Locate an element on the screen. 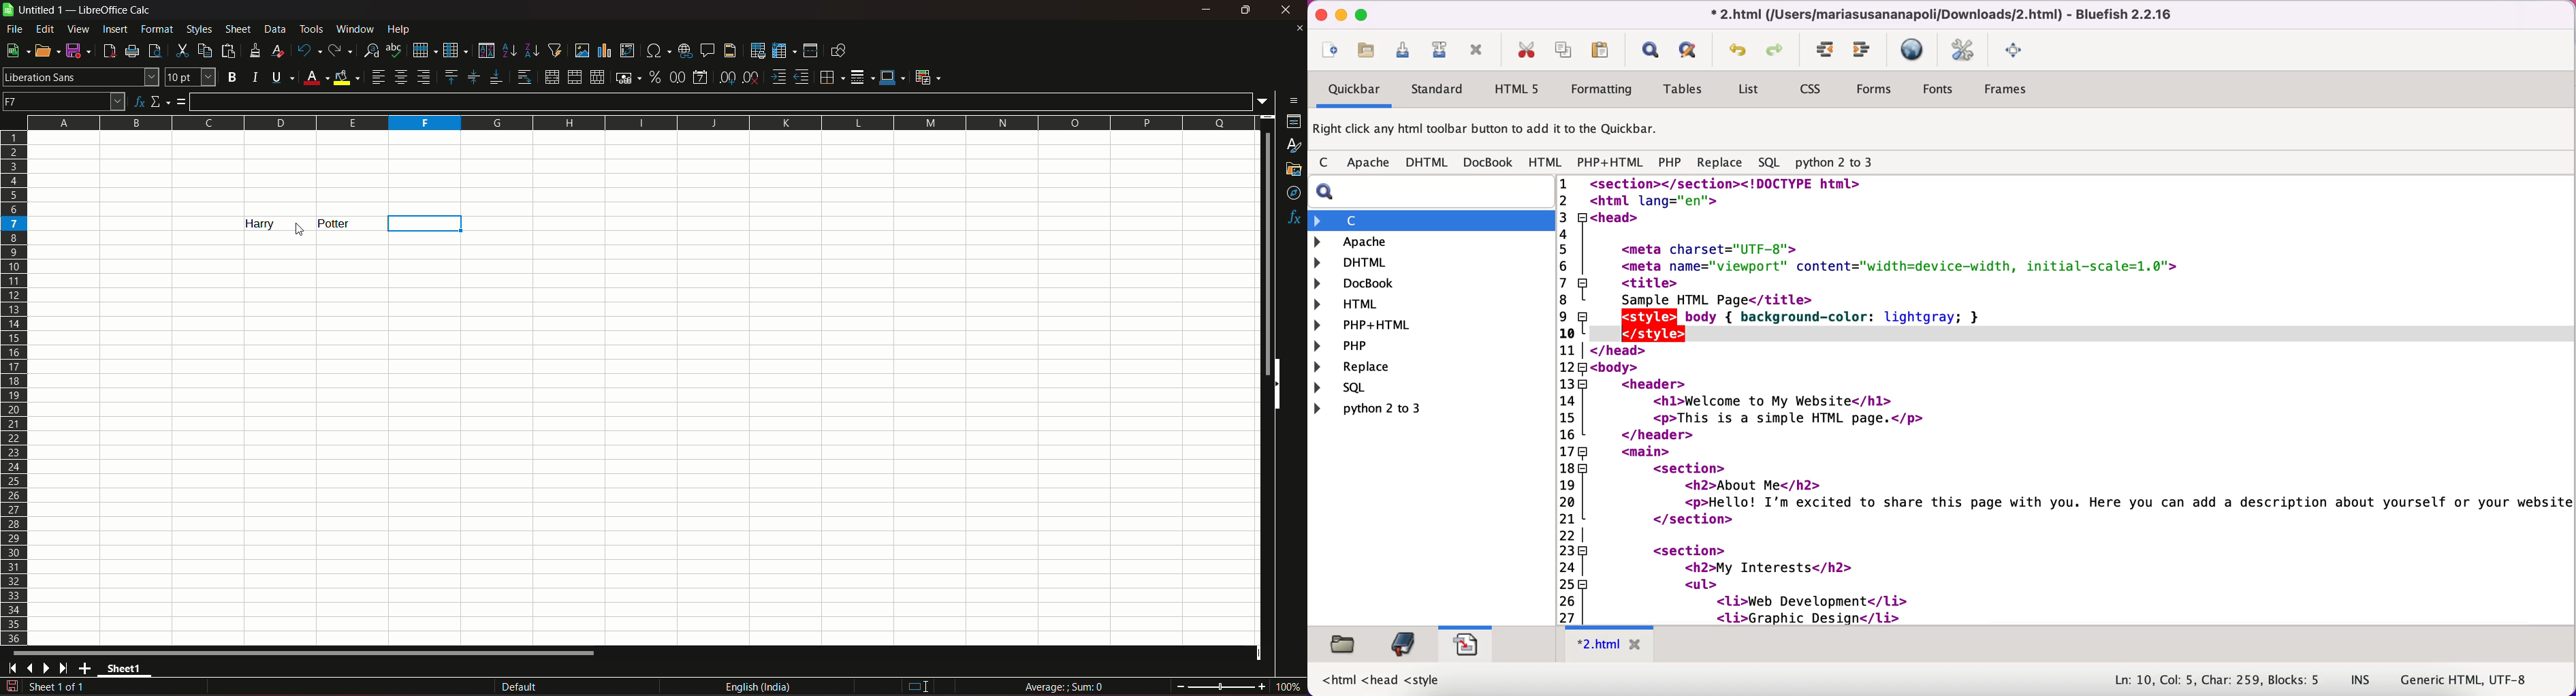 The width and height of the screenshot is (2576, 700). help is located at coordinates (402, 29).